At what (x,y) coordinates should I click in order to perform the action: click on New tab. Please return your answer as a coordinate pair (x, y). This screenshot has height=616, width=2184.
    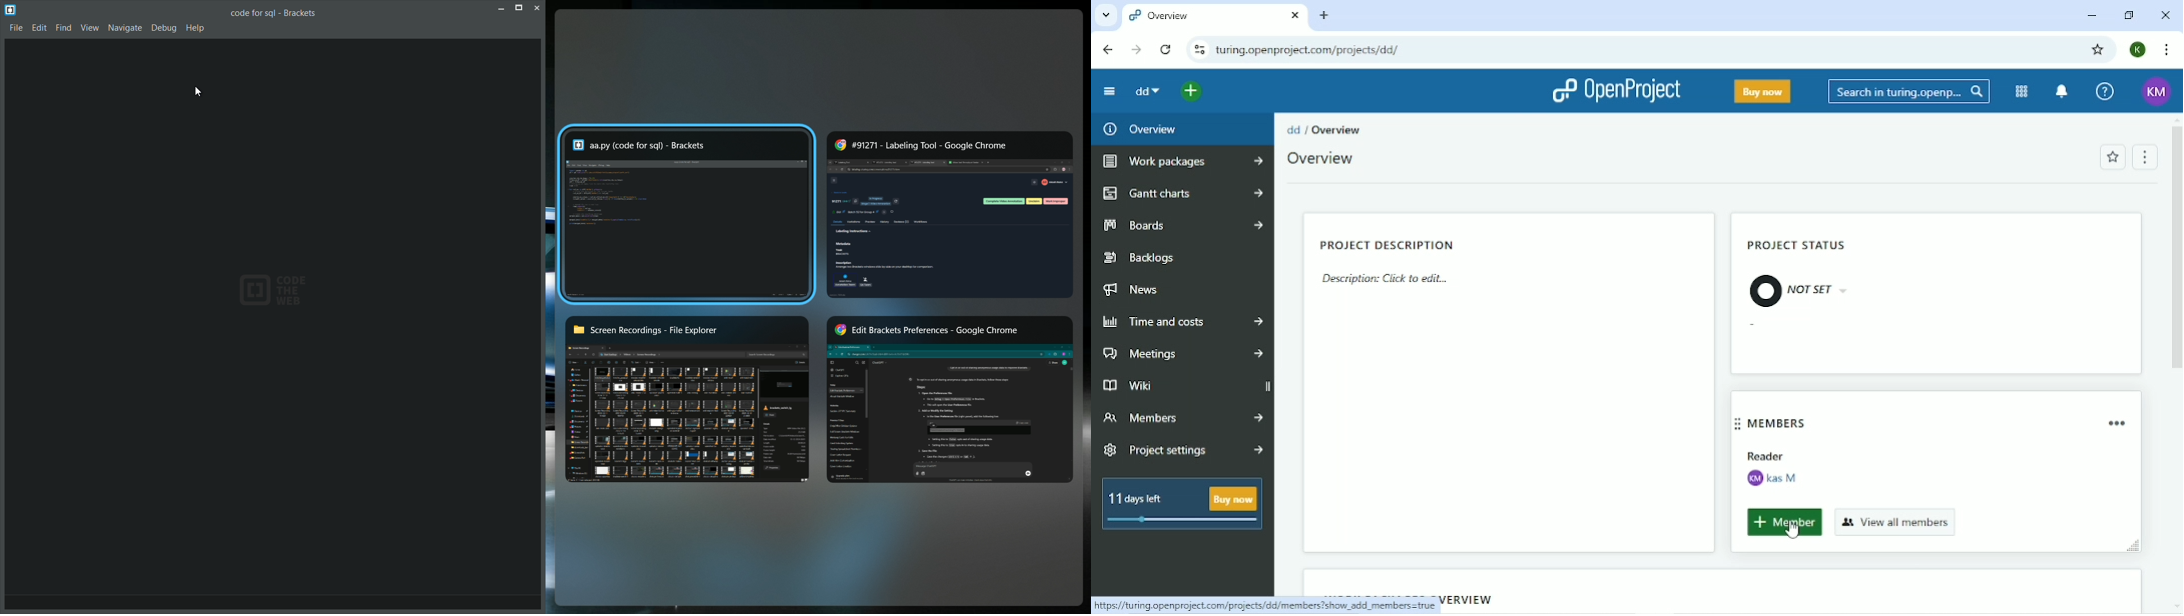
    Looking at the image, I should click on (1324, 17).